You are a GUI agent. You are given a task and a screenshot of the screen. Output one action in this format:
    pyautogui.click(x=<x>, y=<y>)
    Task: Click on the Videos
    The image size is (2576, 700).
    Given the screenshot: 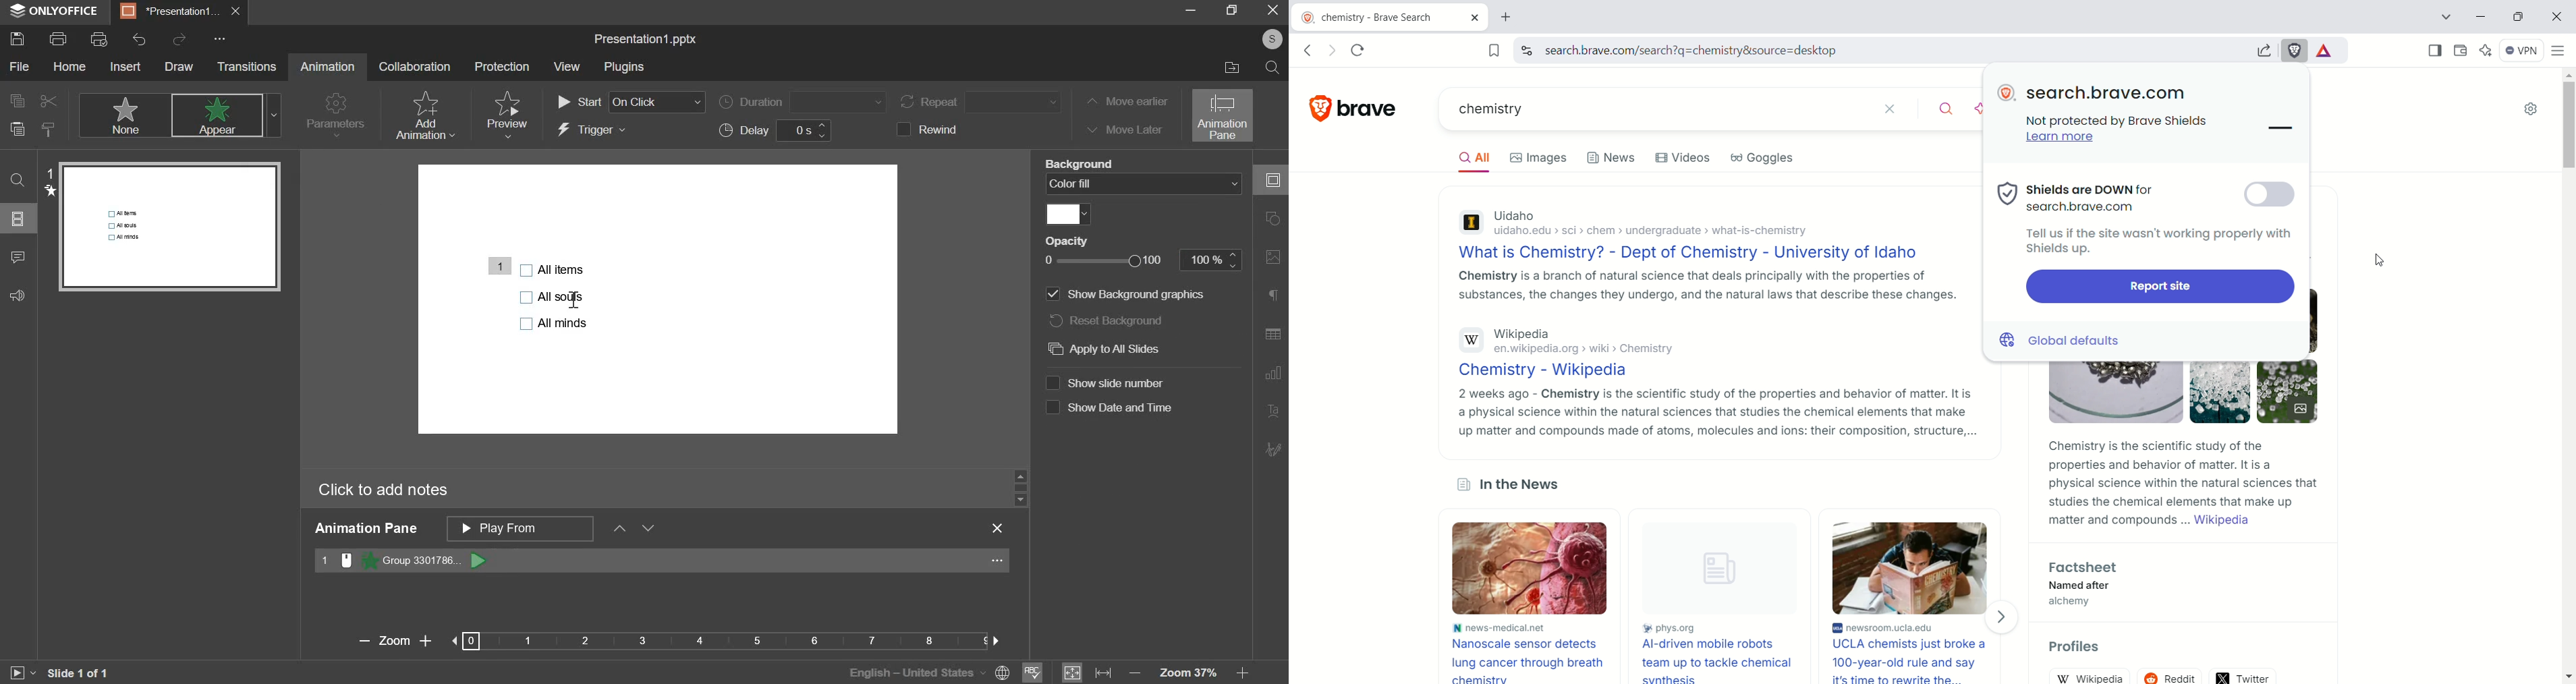 What is the action you would take?
    pyautogui.click(x=1686, y=157)
    